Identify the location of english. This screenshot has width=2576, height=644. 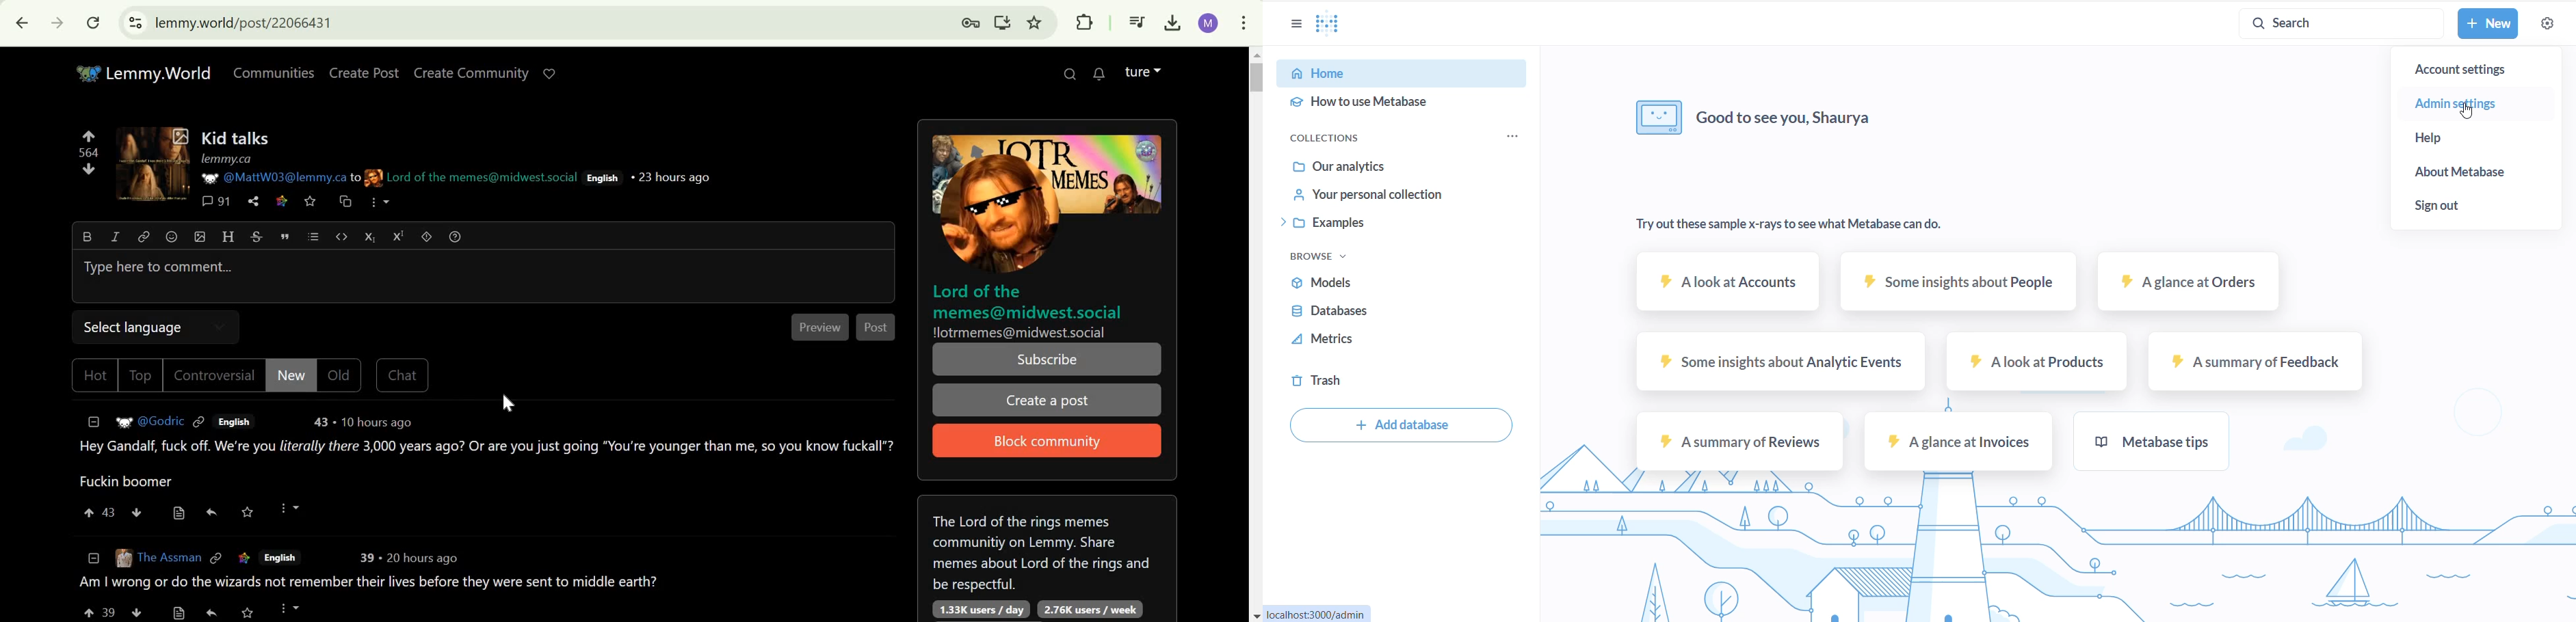
(604, 178).